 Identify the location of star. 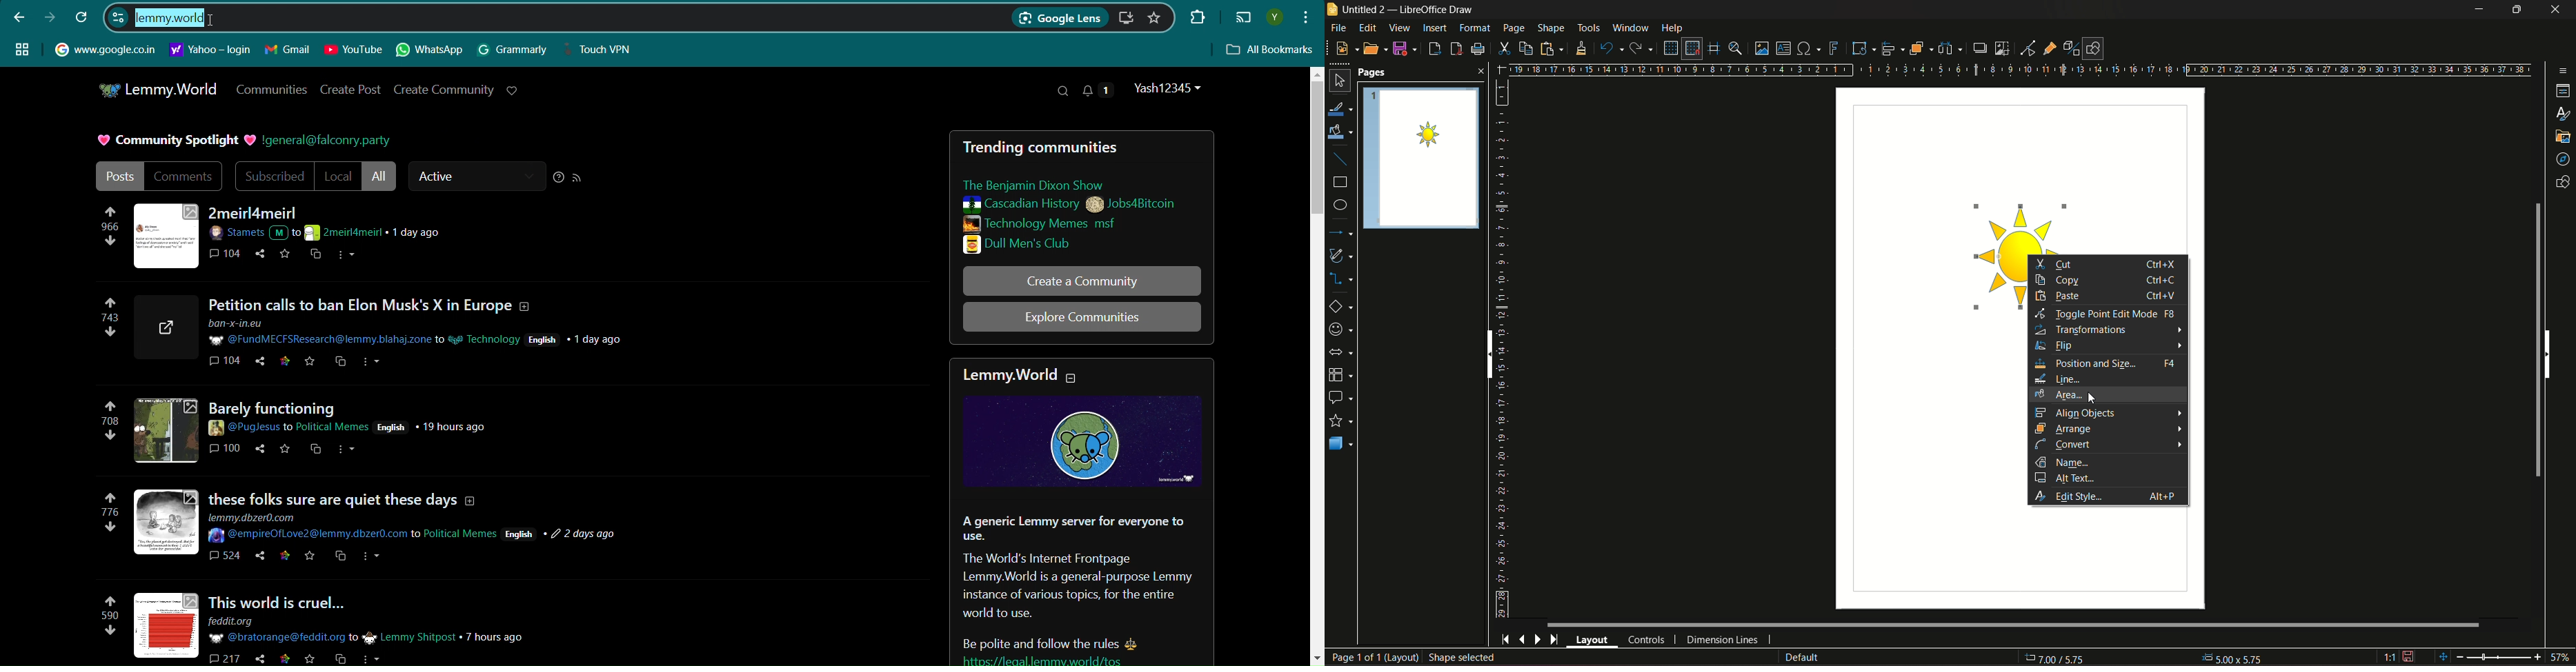
(284, 558).